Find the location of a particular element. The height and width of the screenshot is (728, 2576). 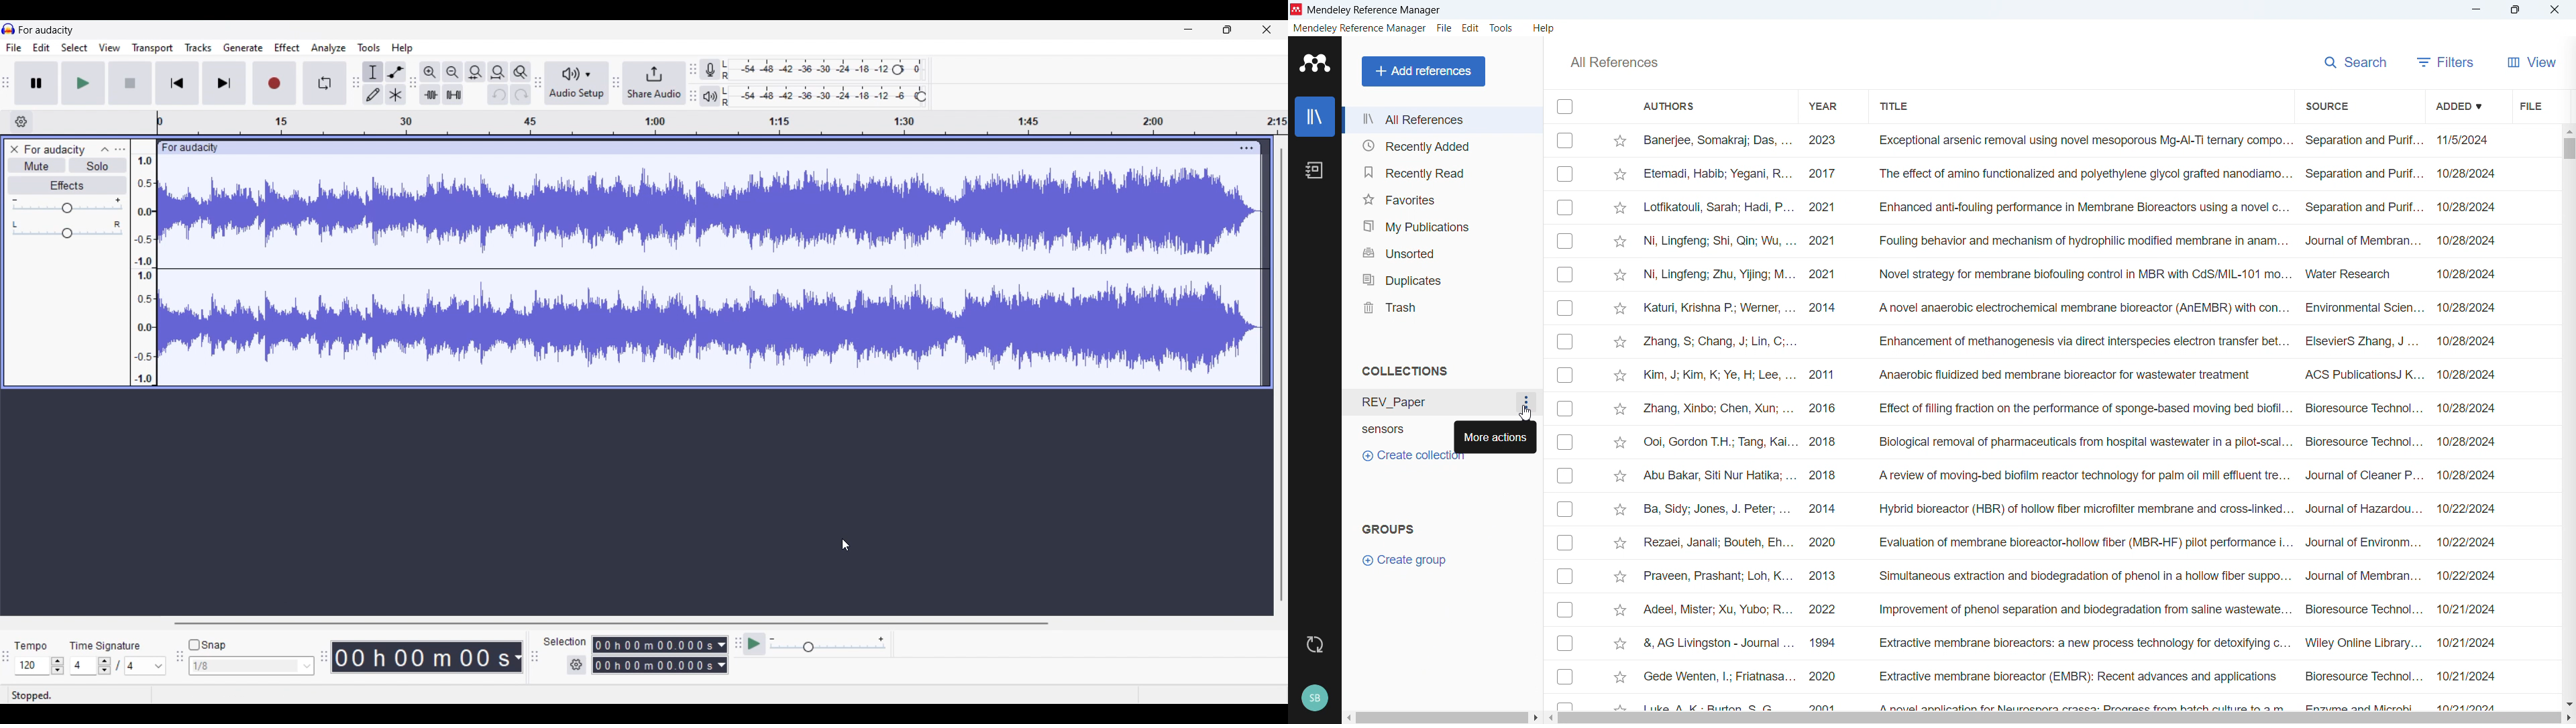

Snap options is located at coordinates (252, 666).